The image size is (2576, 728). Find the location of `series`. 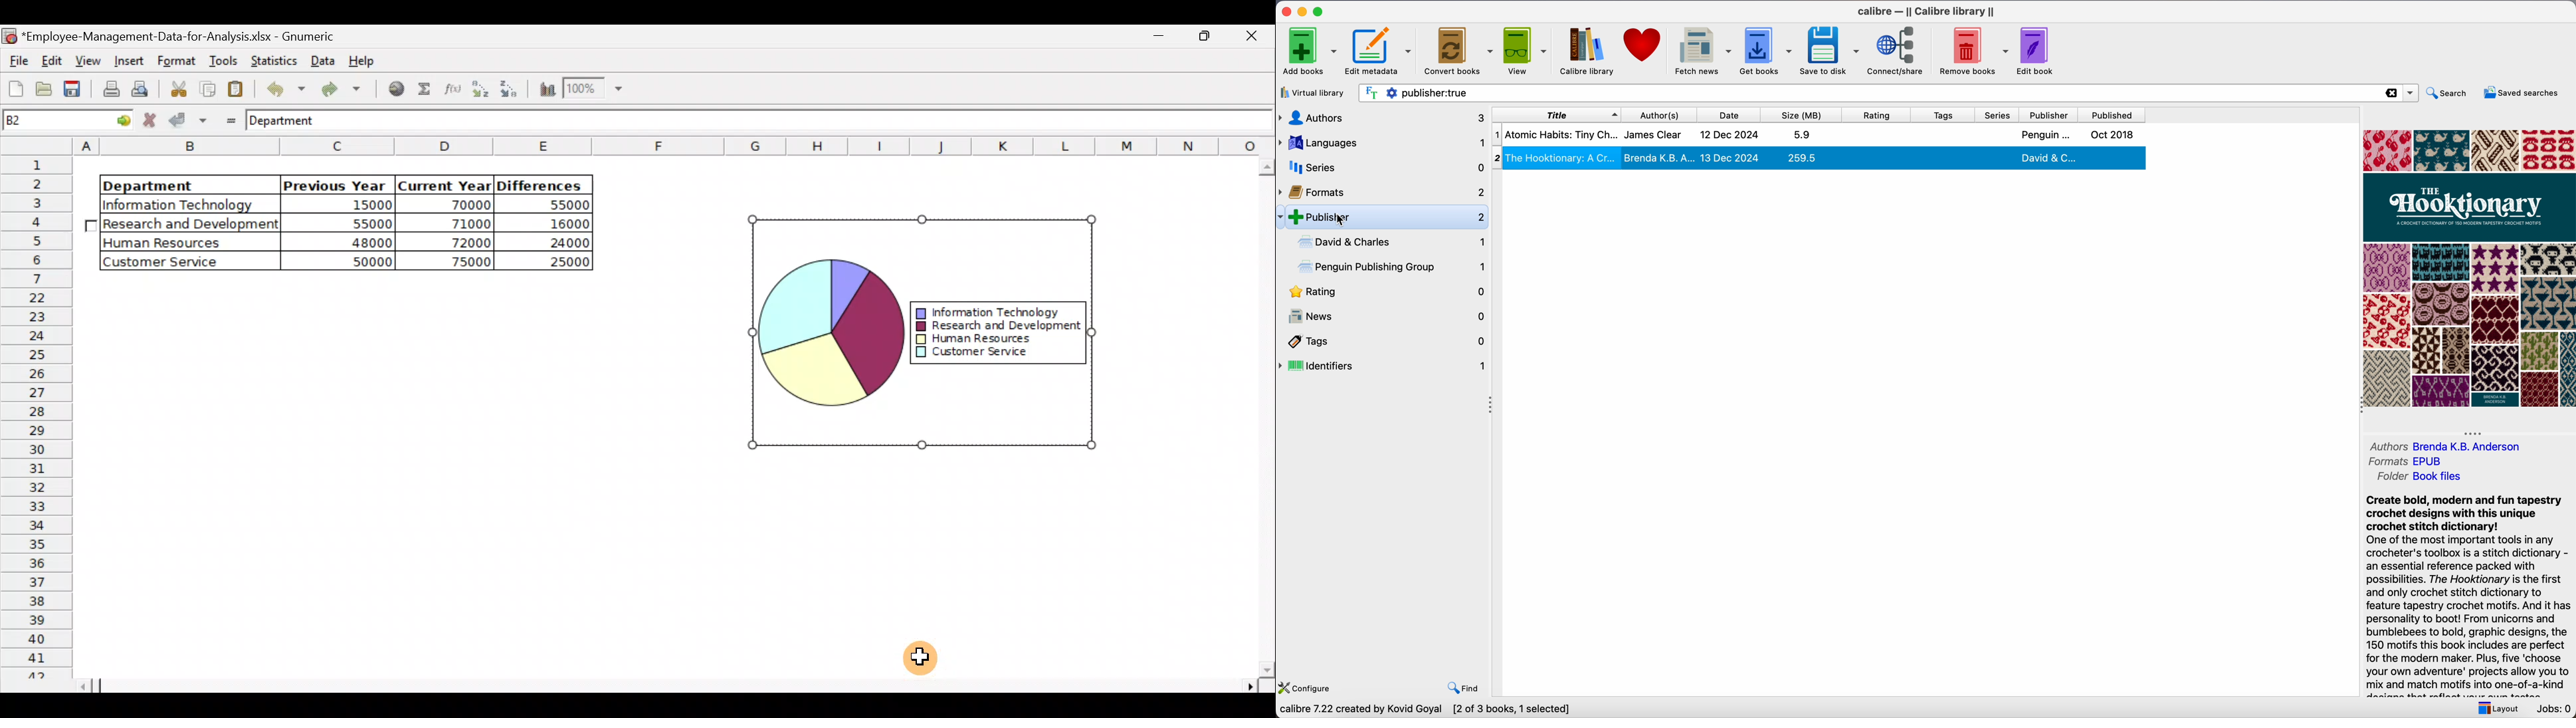

series is located at coordinates (1381, 167).